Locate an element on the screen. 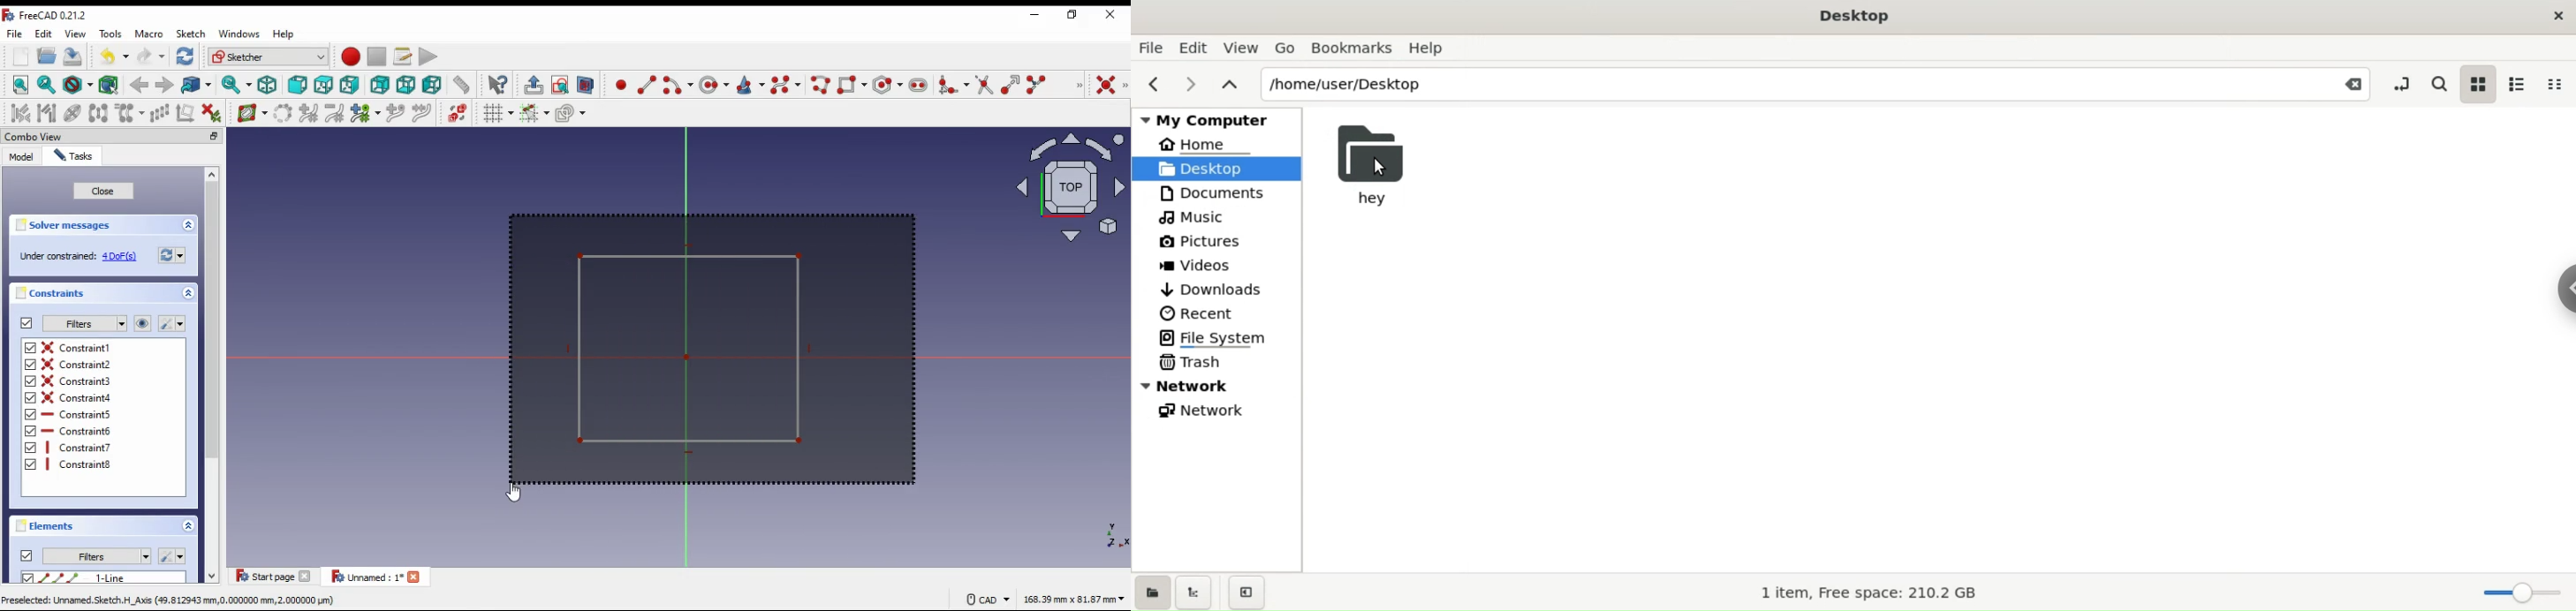 The width and height of the screenshot is (2576, 616). macros is located at coordinates (402, 57).